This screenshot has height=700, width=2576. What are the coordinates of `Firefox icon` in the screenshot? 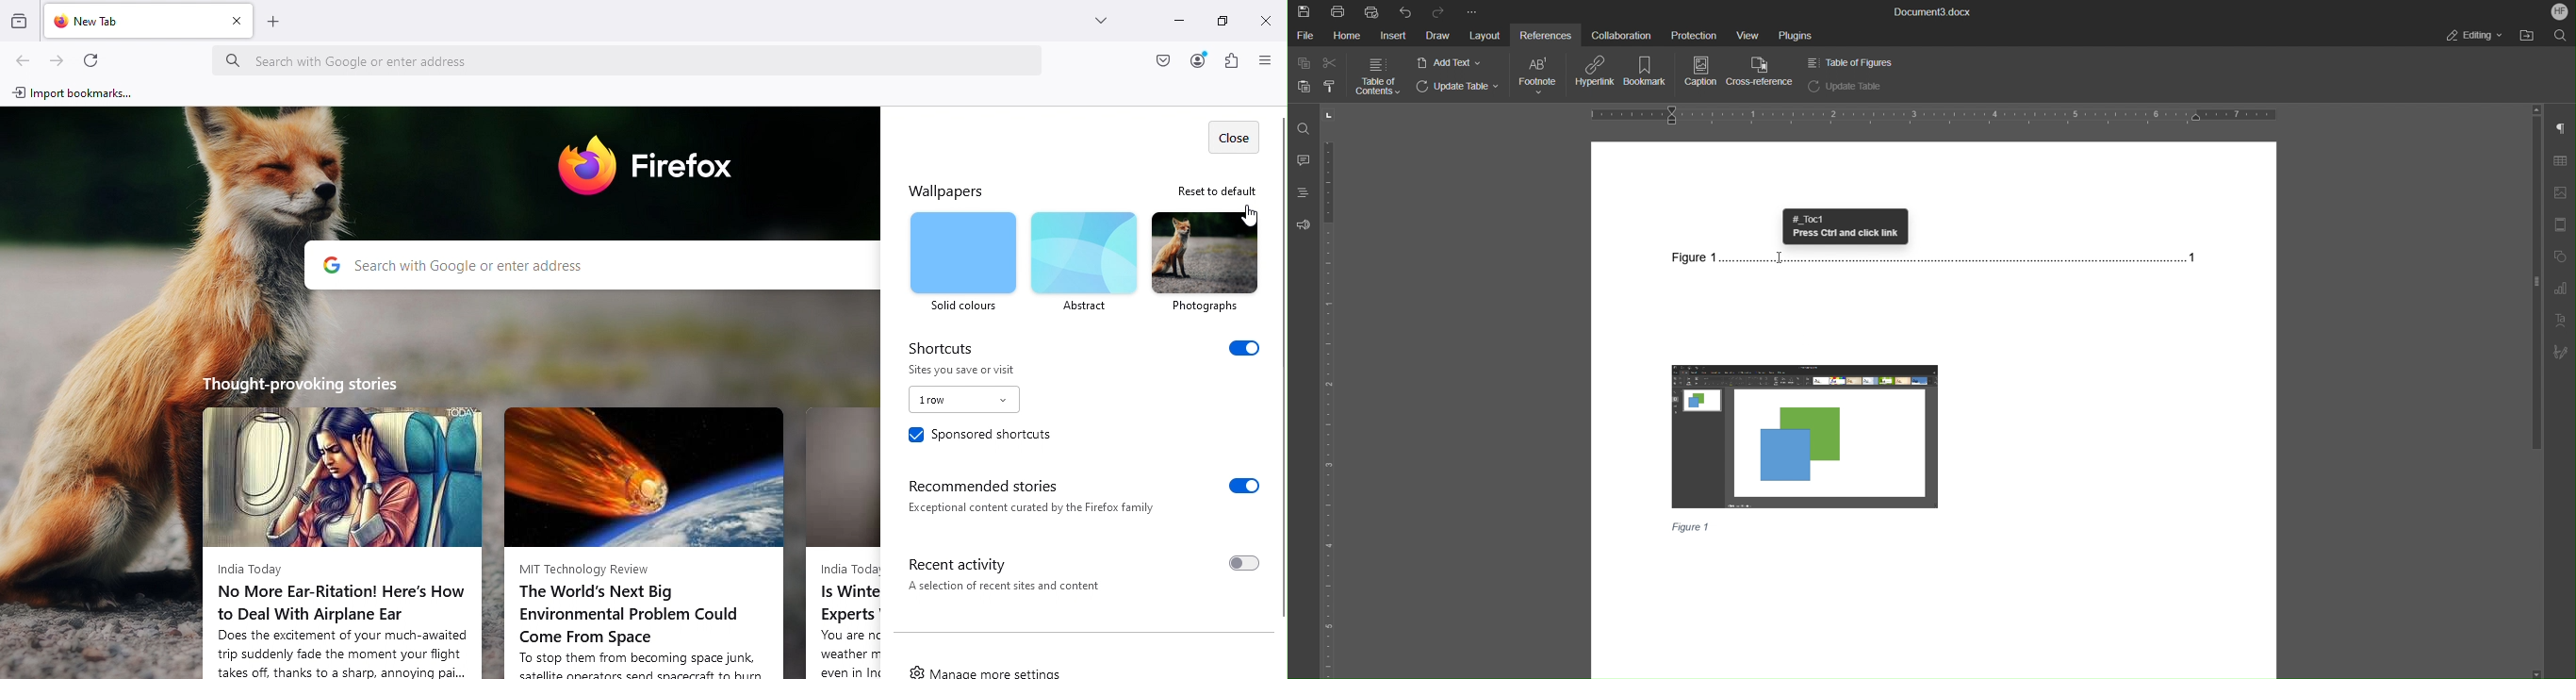 It's located at (651, 168).